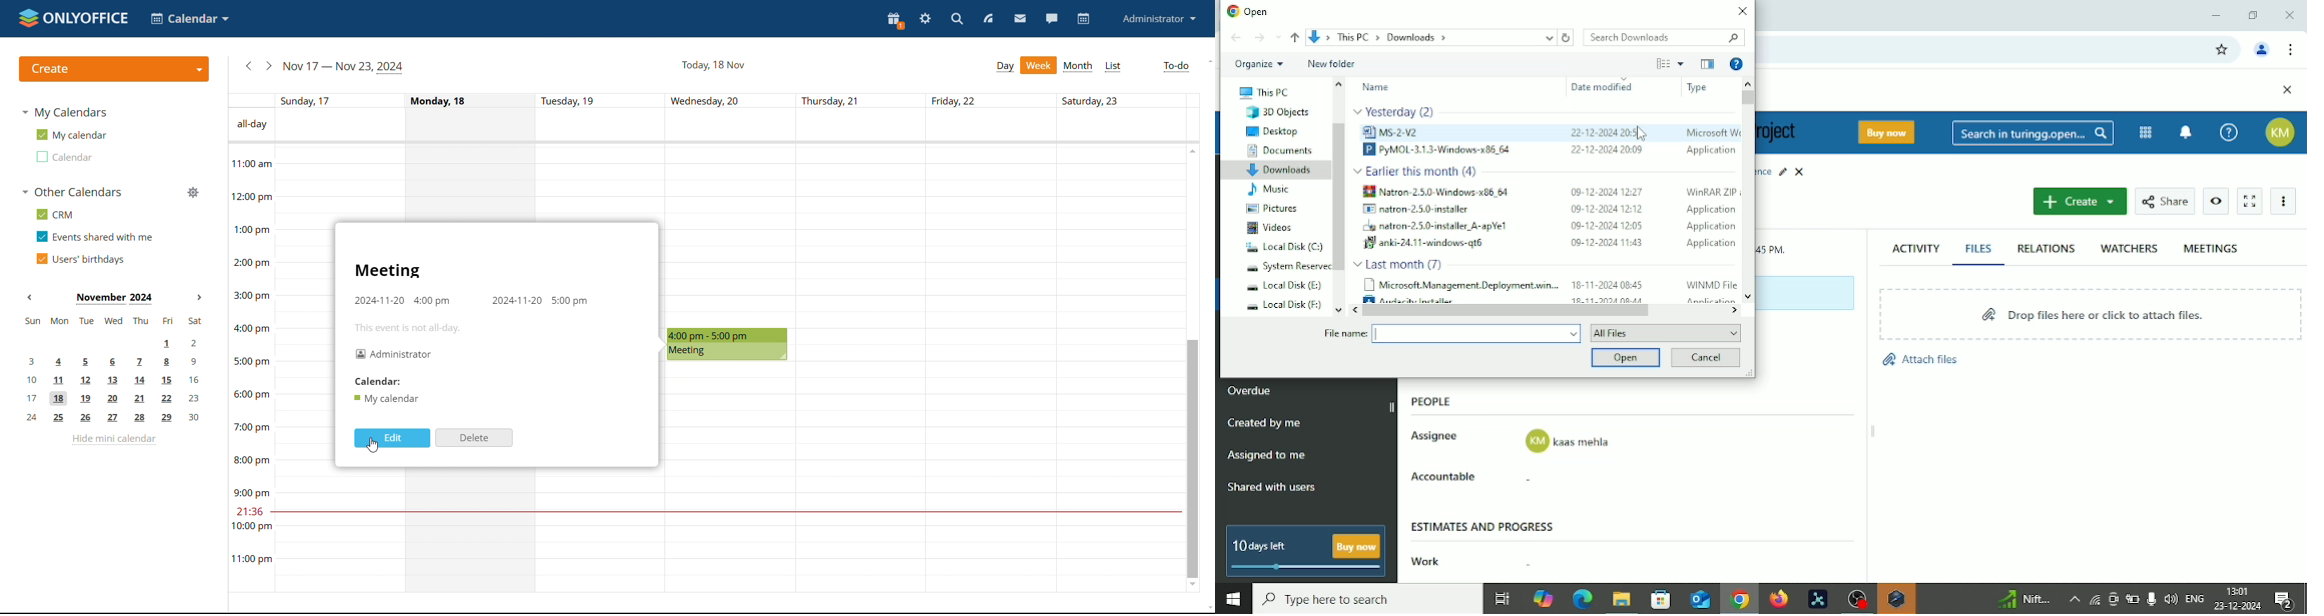 The width and height of the screenshot is (2324, 616). What do you see at coordinates (2287, 91) in the screenshot?
I see `Close` at bounding box center [2287, 91].